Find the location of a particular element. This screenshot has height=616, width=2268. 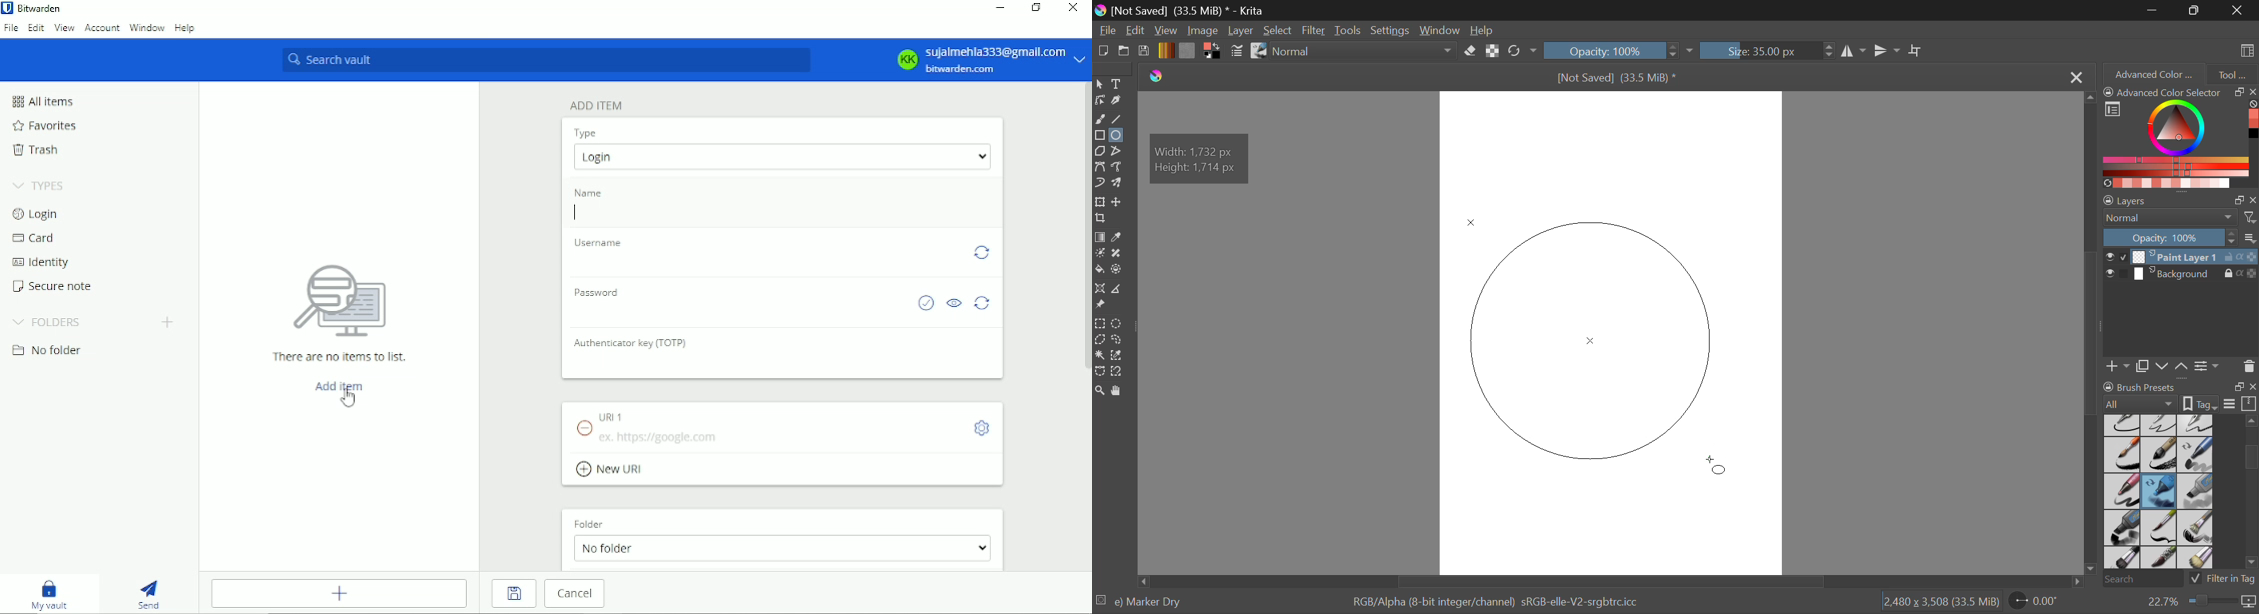

Marker Dry is located at coordinates (2160, 491).